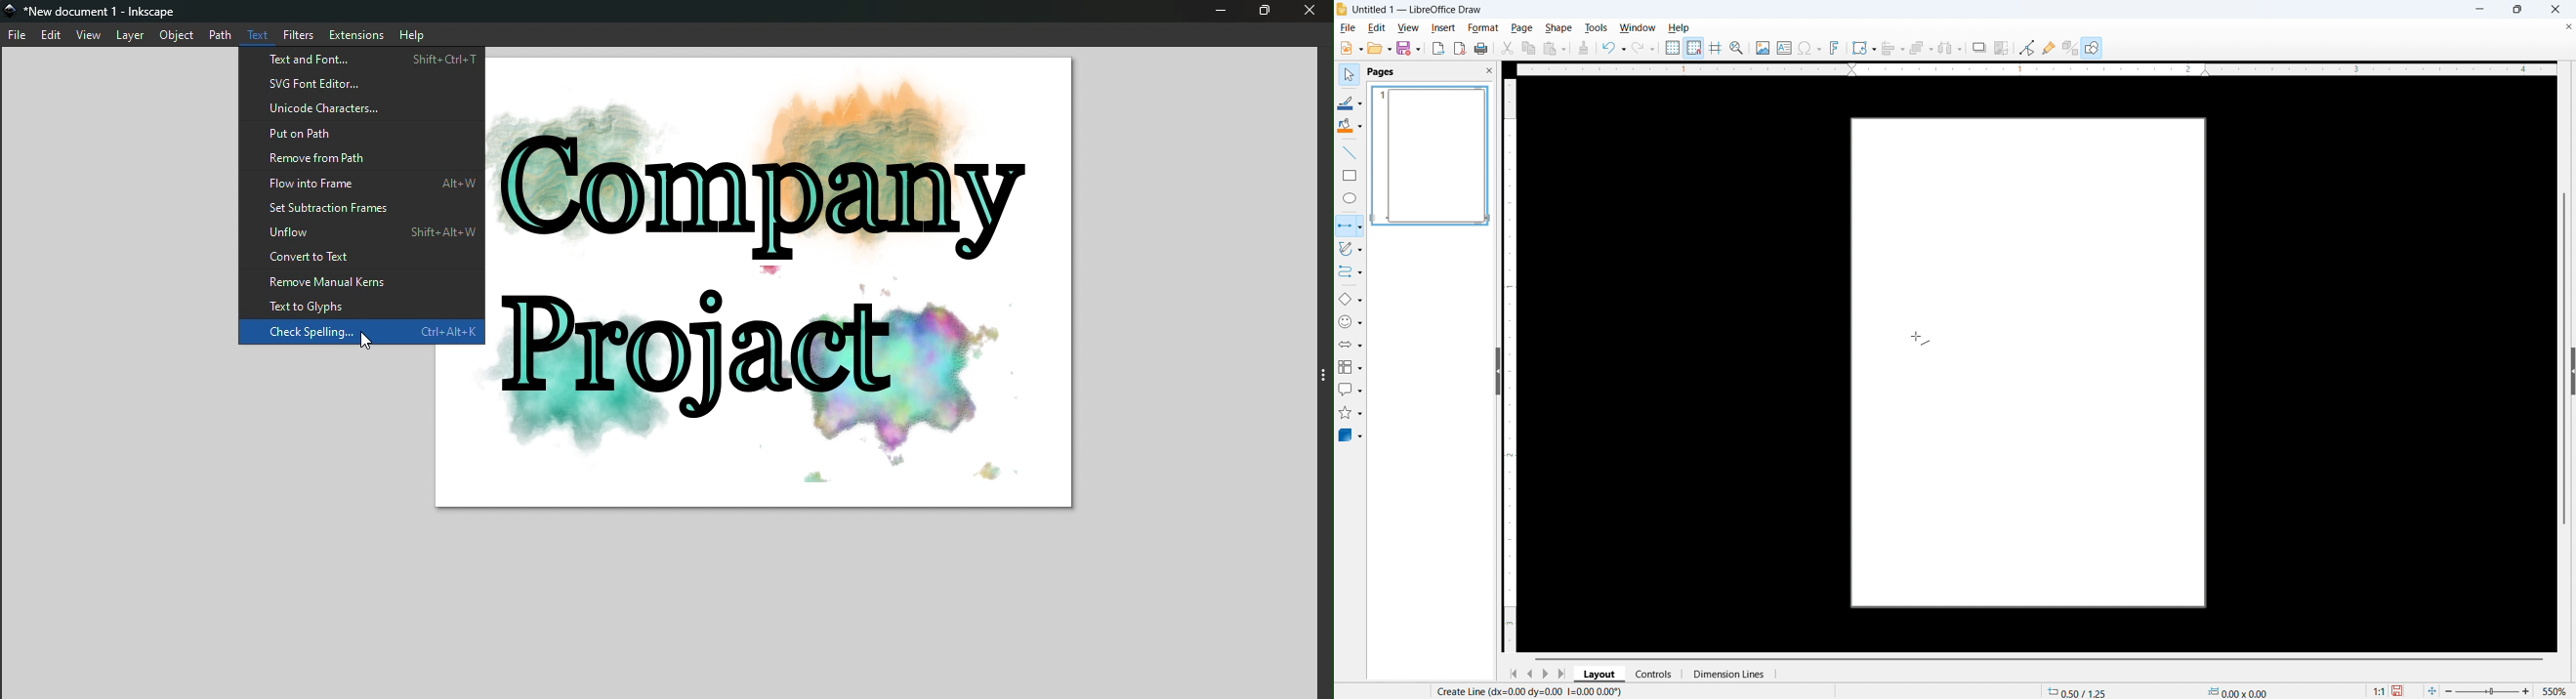 This screenshot has height=700, width=2576. I want to click on Next page , so click(1545, 674).